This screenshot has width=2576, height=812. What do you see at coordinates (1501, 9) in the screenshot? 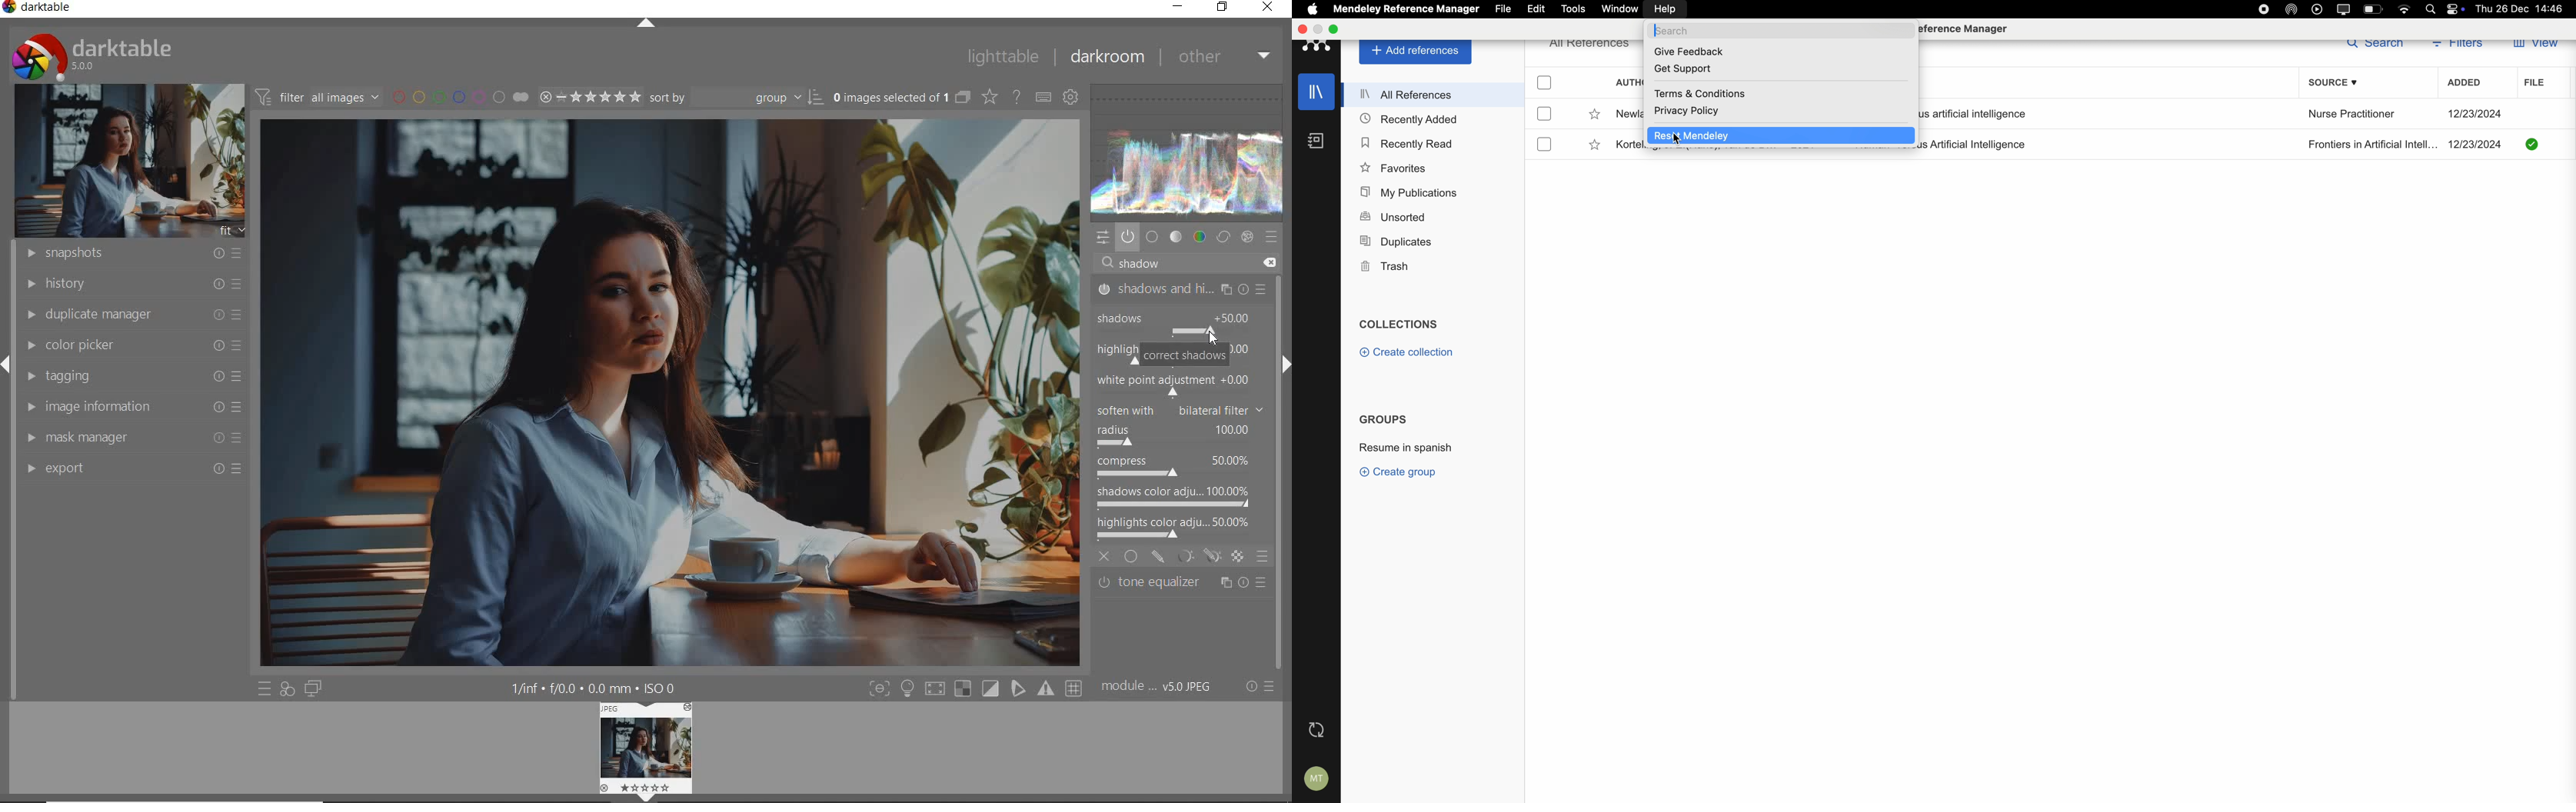
I see `file` at bounding box center [1501, 9].